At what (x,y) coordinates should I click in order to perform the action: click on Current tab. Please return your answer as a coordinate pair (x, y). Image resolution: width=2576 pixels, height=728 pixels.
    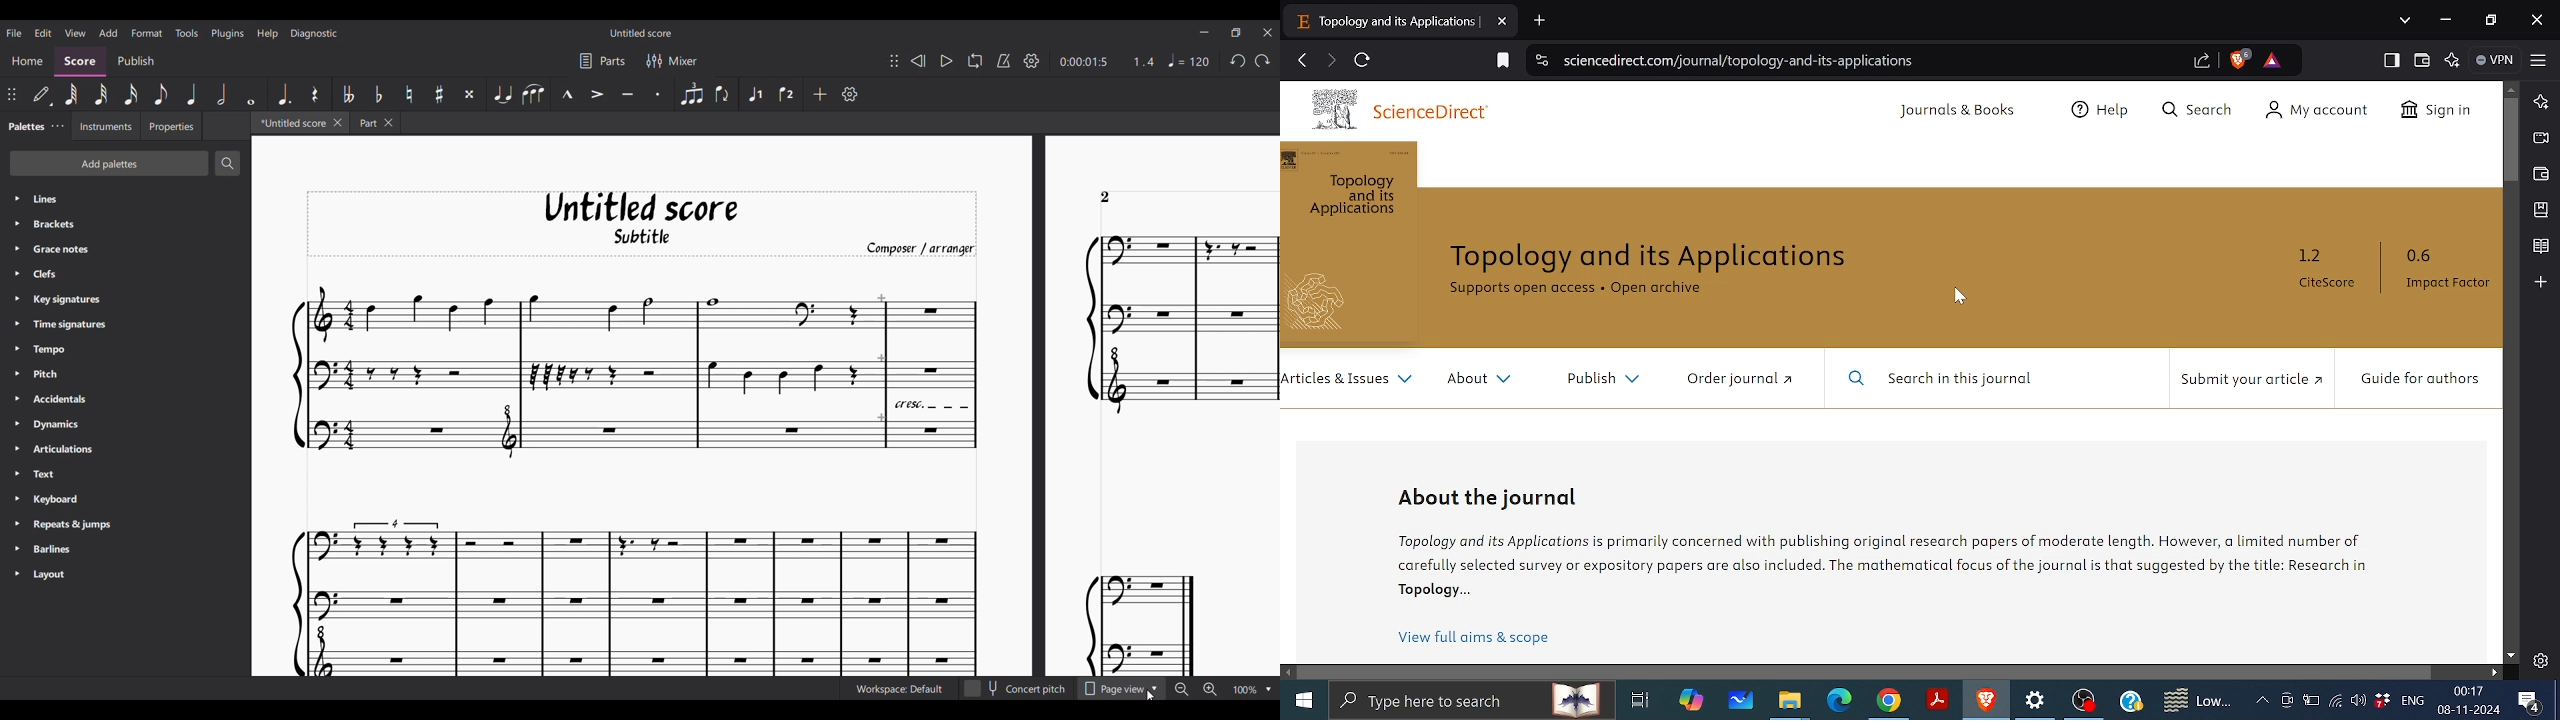
    Looking at the image, I should click on (291, 122).